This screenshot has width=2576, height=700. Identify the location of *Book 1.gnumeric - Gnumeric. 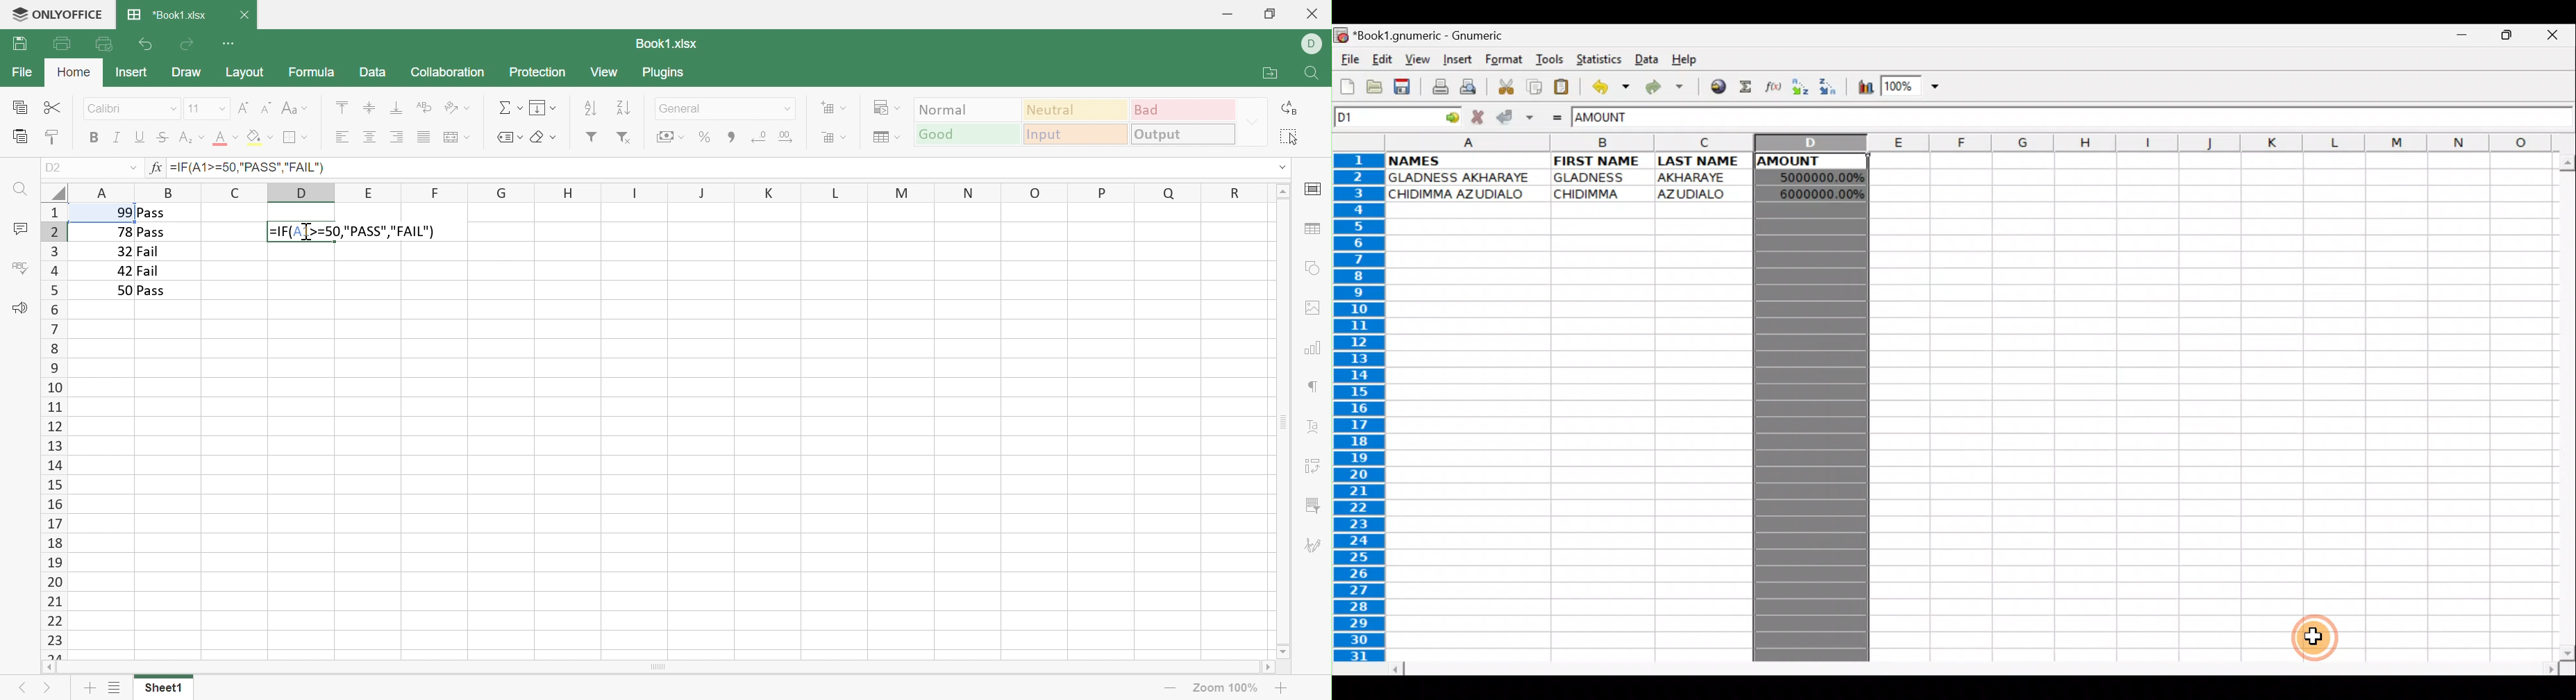
(1437, 37).